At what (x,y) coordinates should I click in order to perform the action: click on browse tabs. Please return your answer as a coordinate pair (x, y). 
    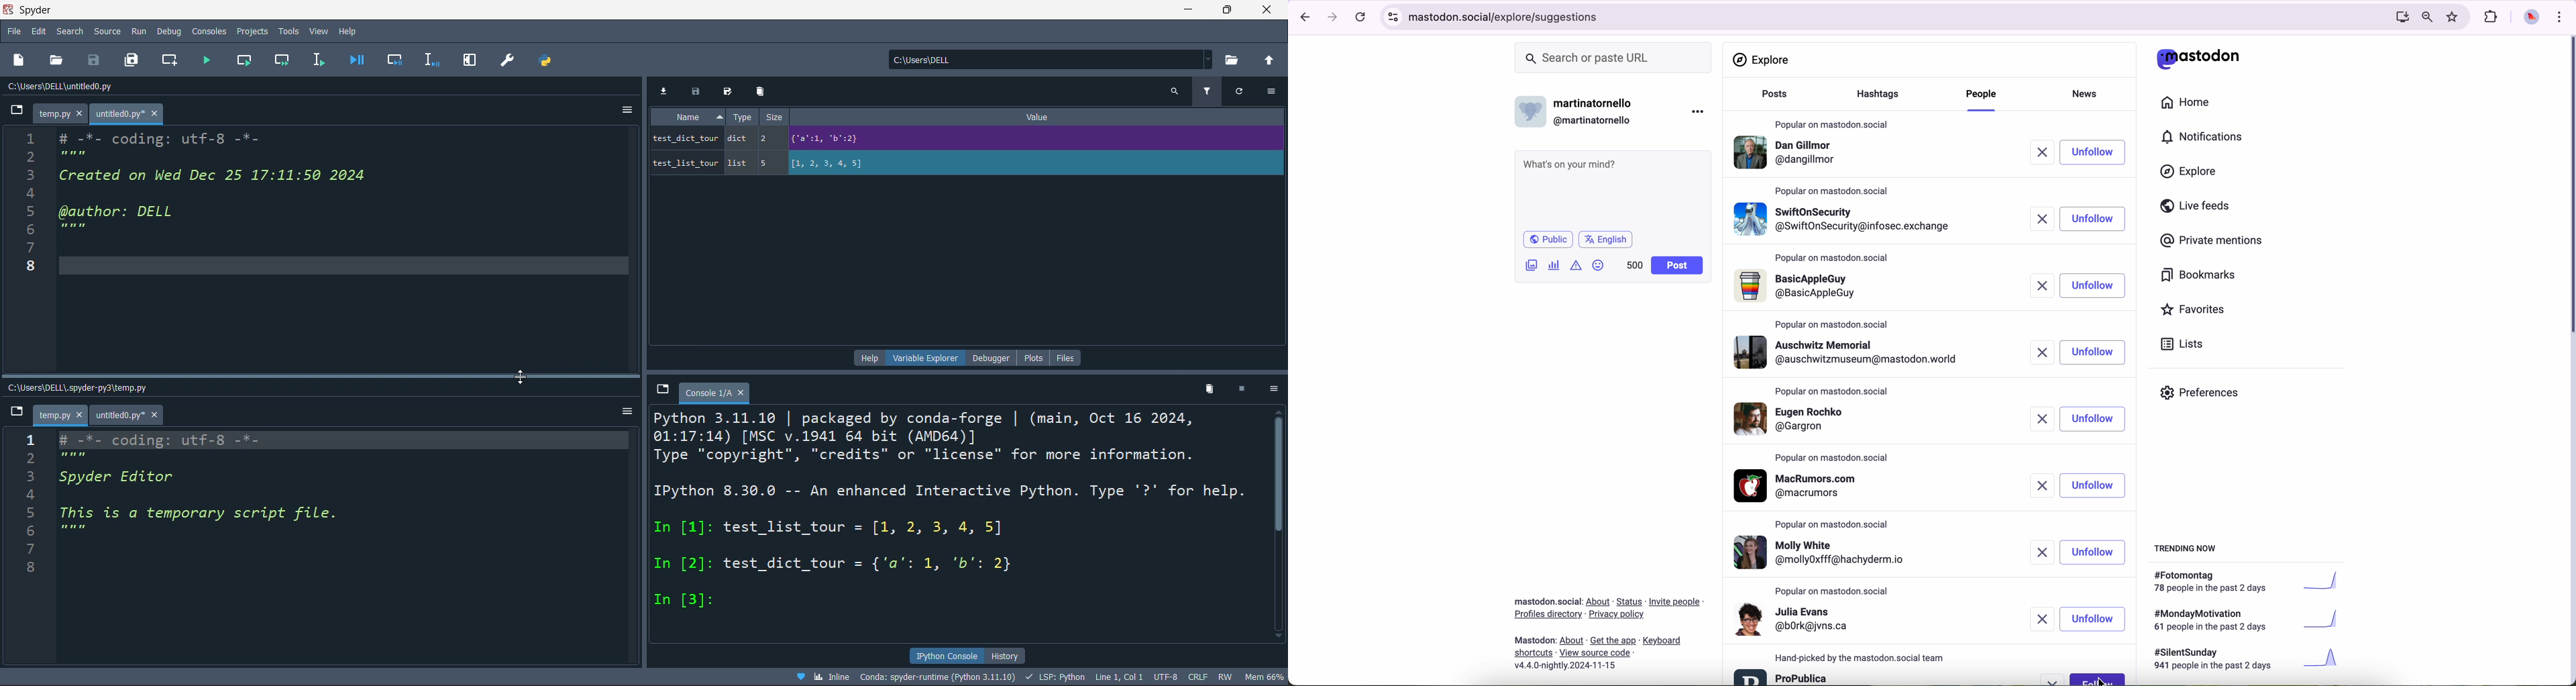
    Looking at the image, I should click on (663, 390).